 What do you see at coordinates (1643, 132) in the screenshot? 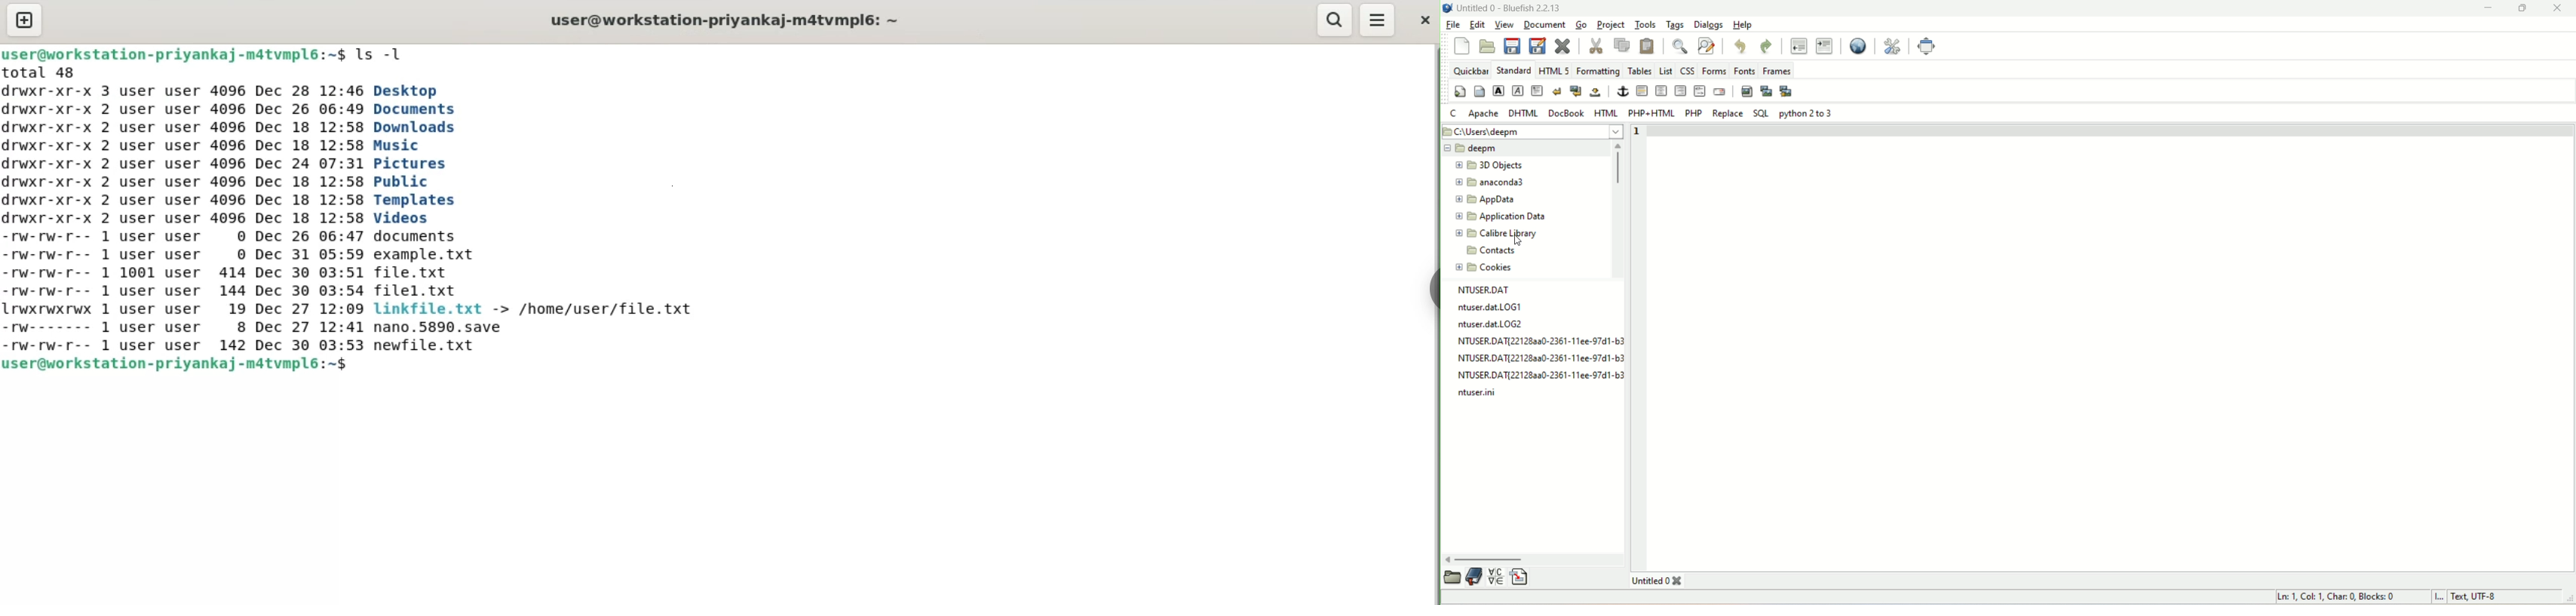
I see `line number` at bounding box center [1643, 132].